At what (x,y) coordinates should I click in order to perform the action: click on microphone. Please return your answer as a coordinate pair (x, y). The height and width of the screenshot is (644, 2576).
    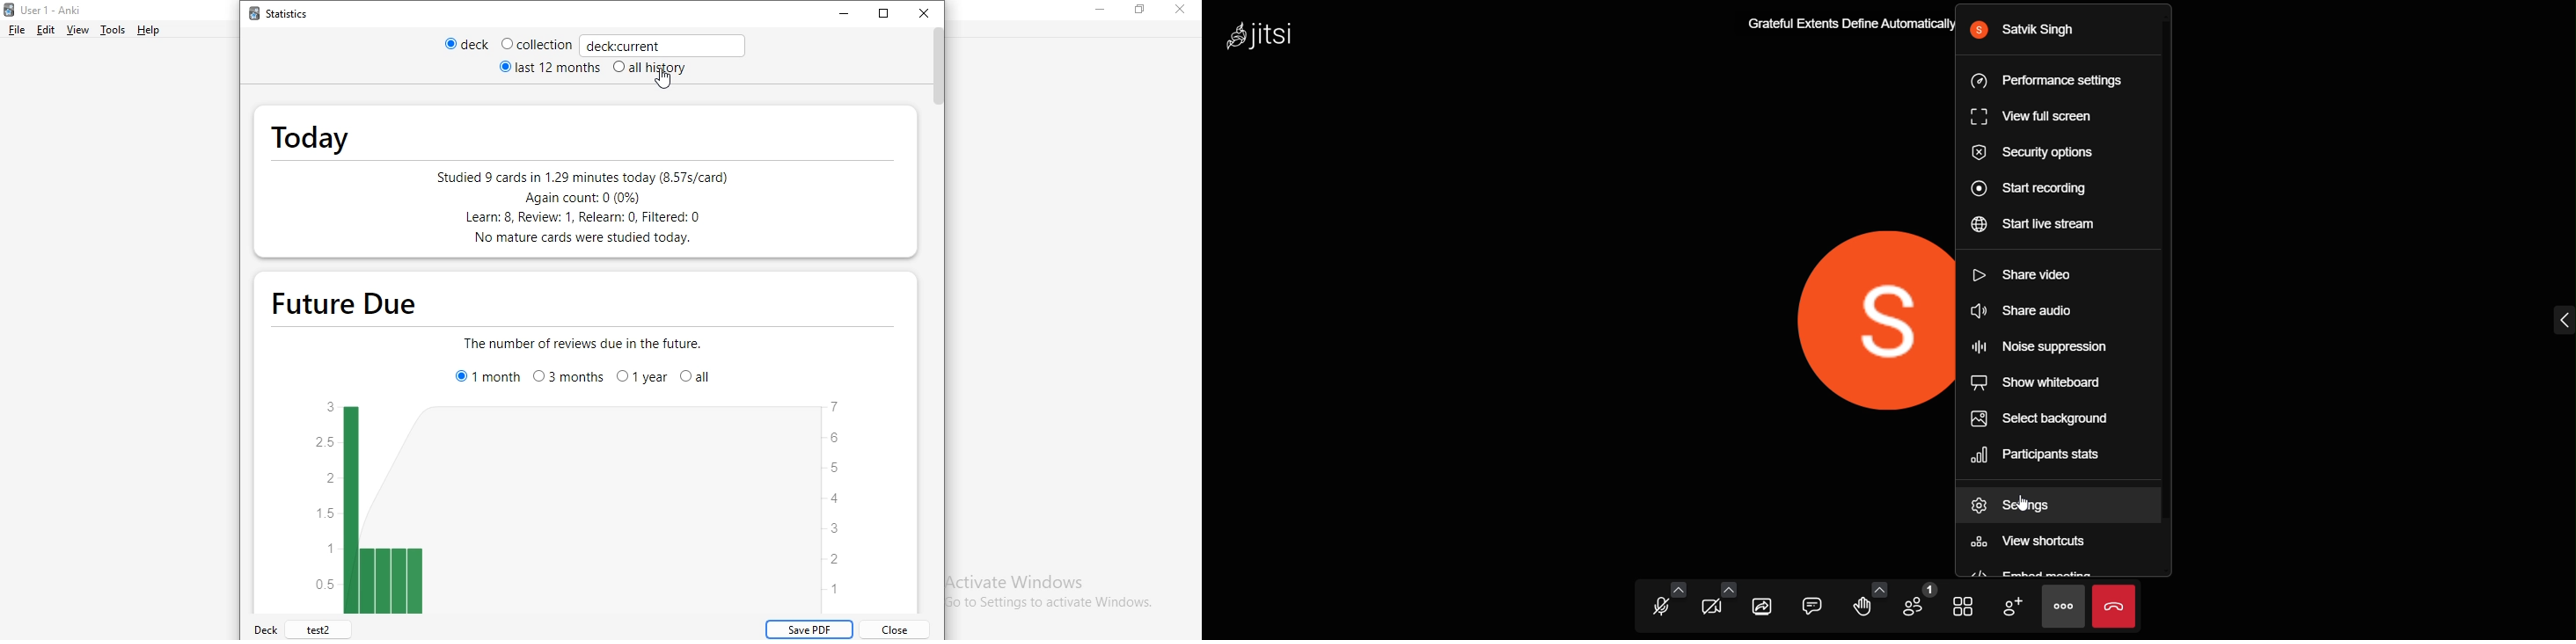
    Looking at the image, I should click on (1656, 609).